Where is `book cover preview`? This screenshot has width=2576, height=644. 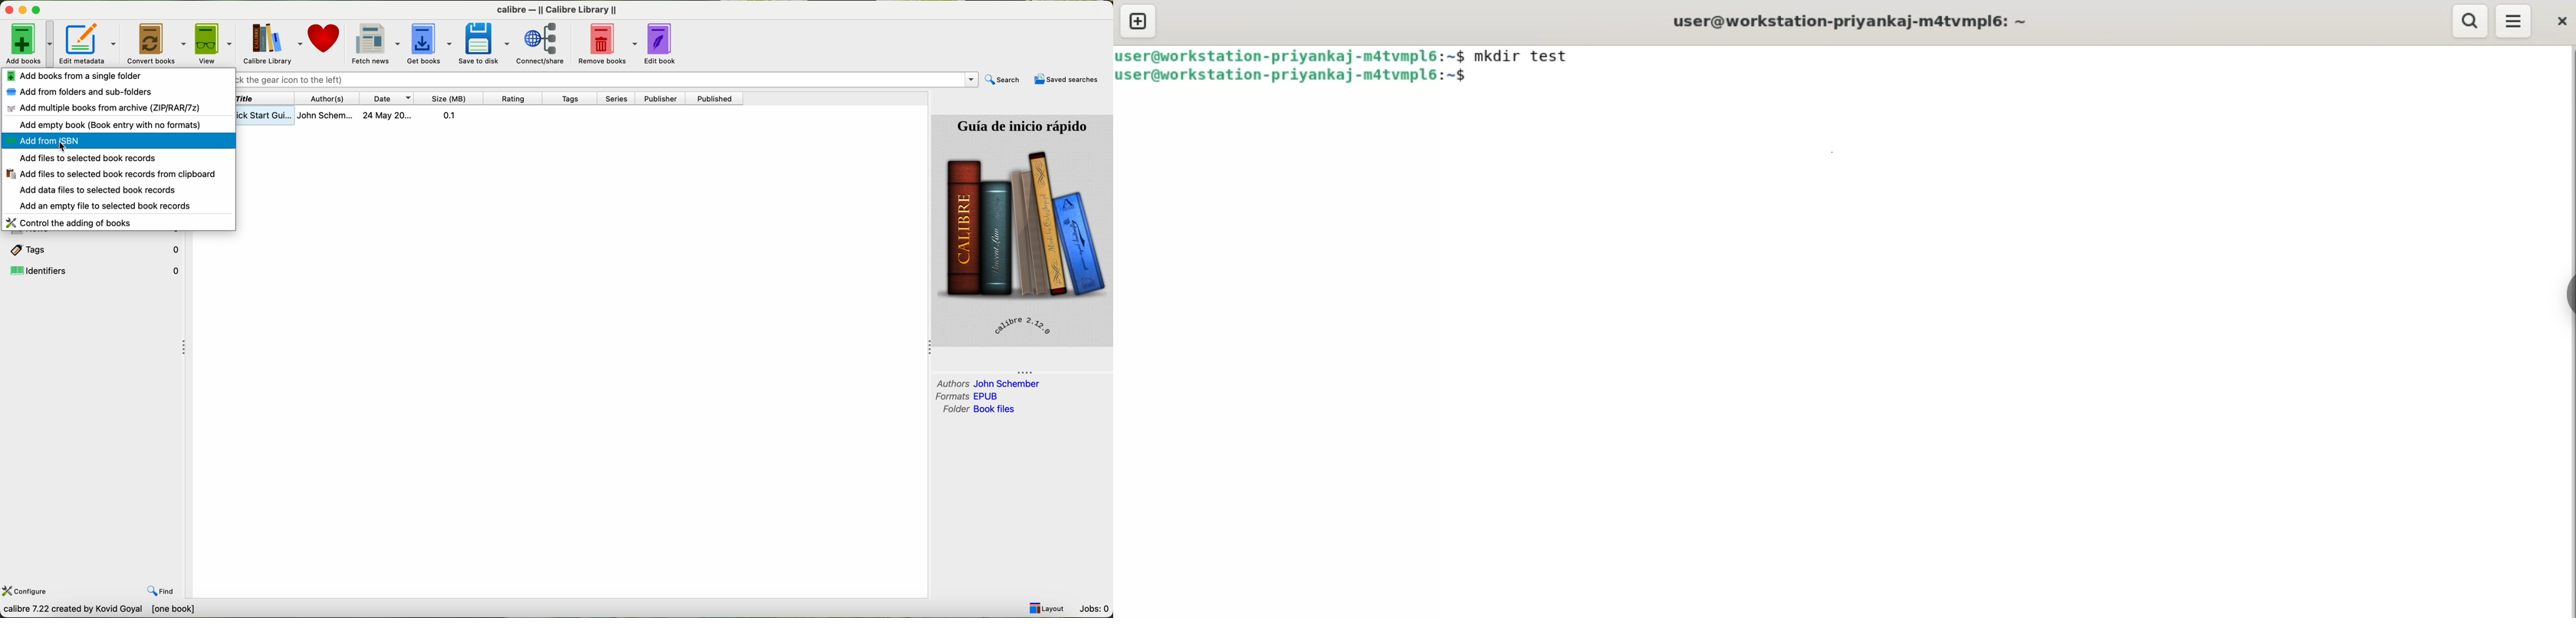
book cover preview is located at coordinates (1023, 230).